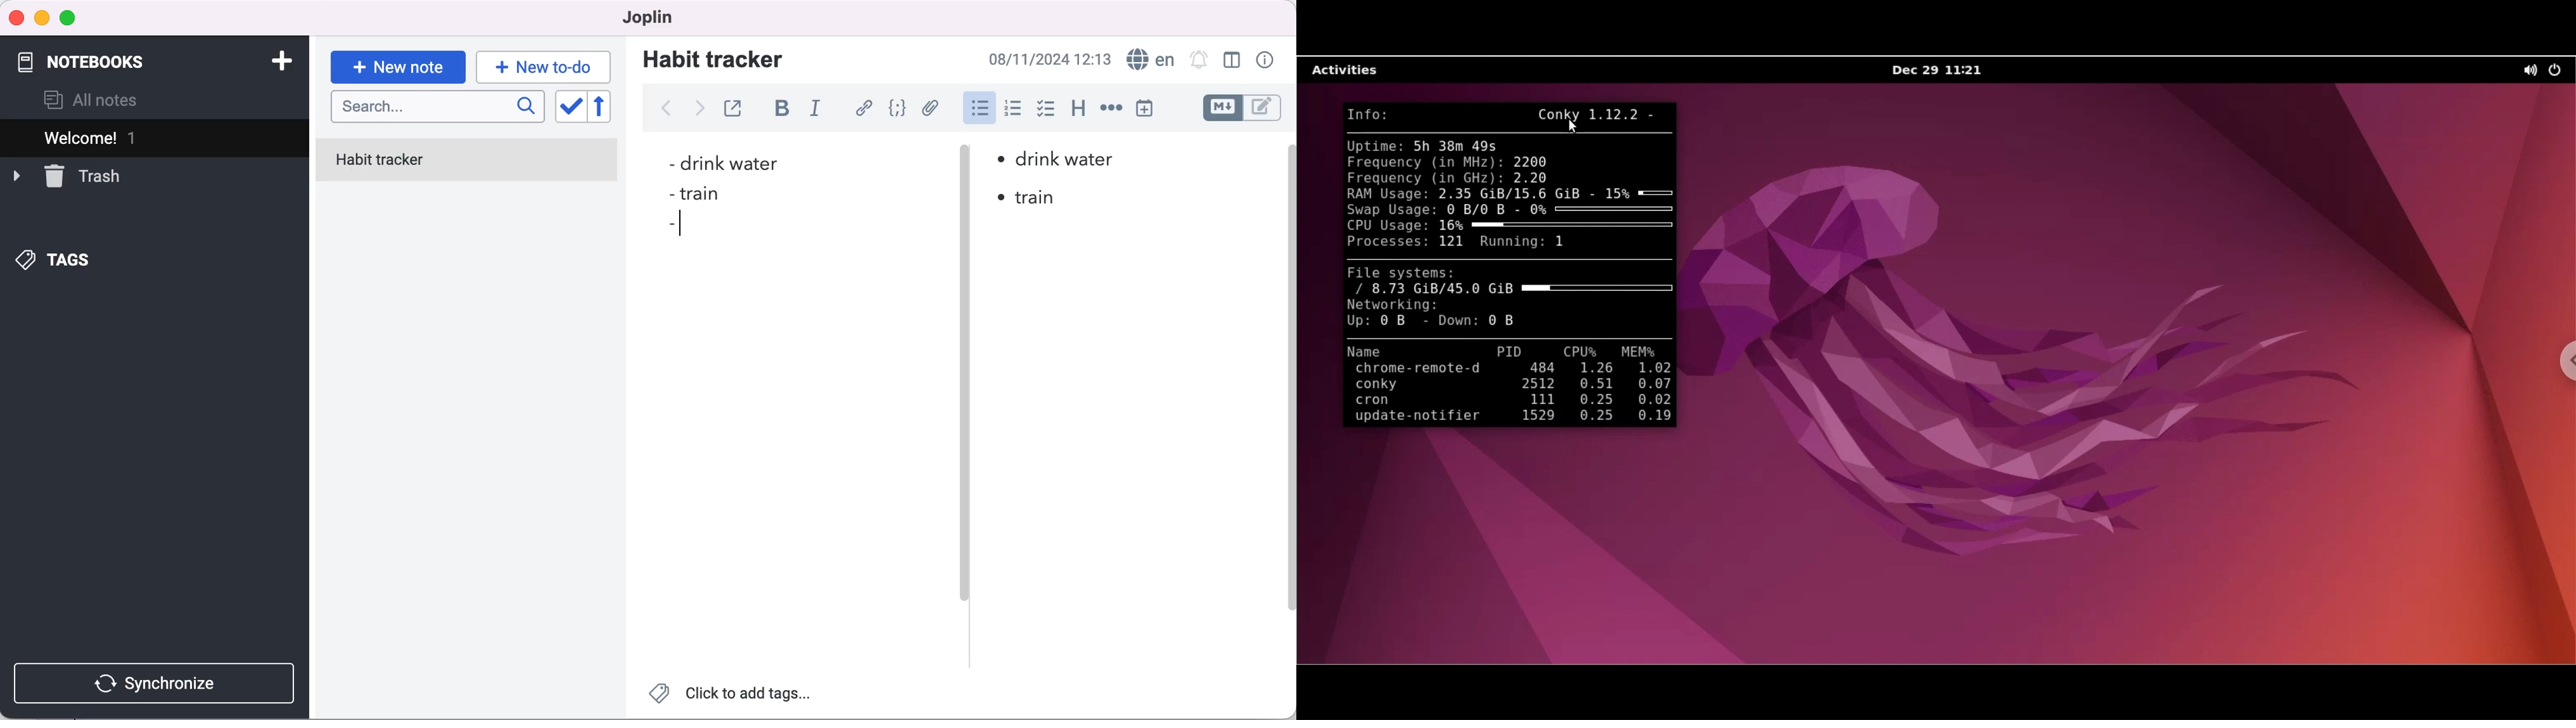  I want to click on • train, so click(1029, 198).